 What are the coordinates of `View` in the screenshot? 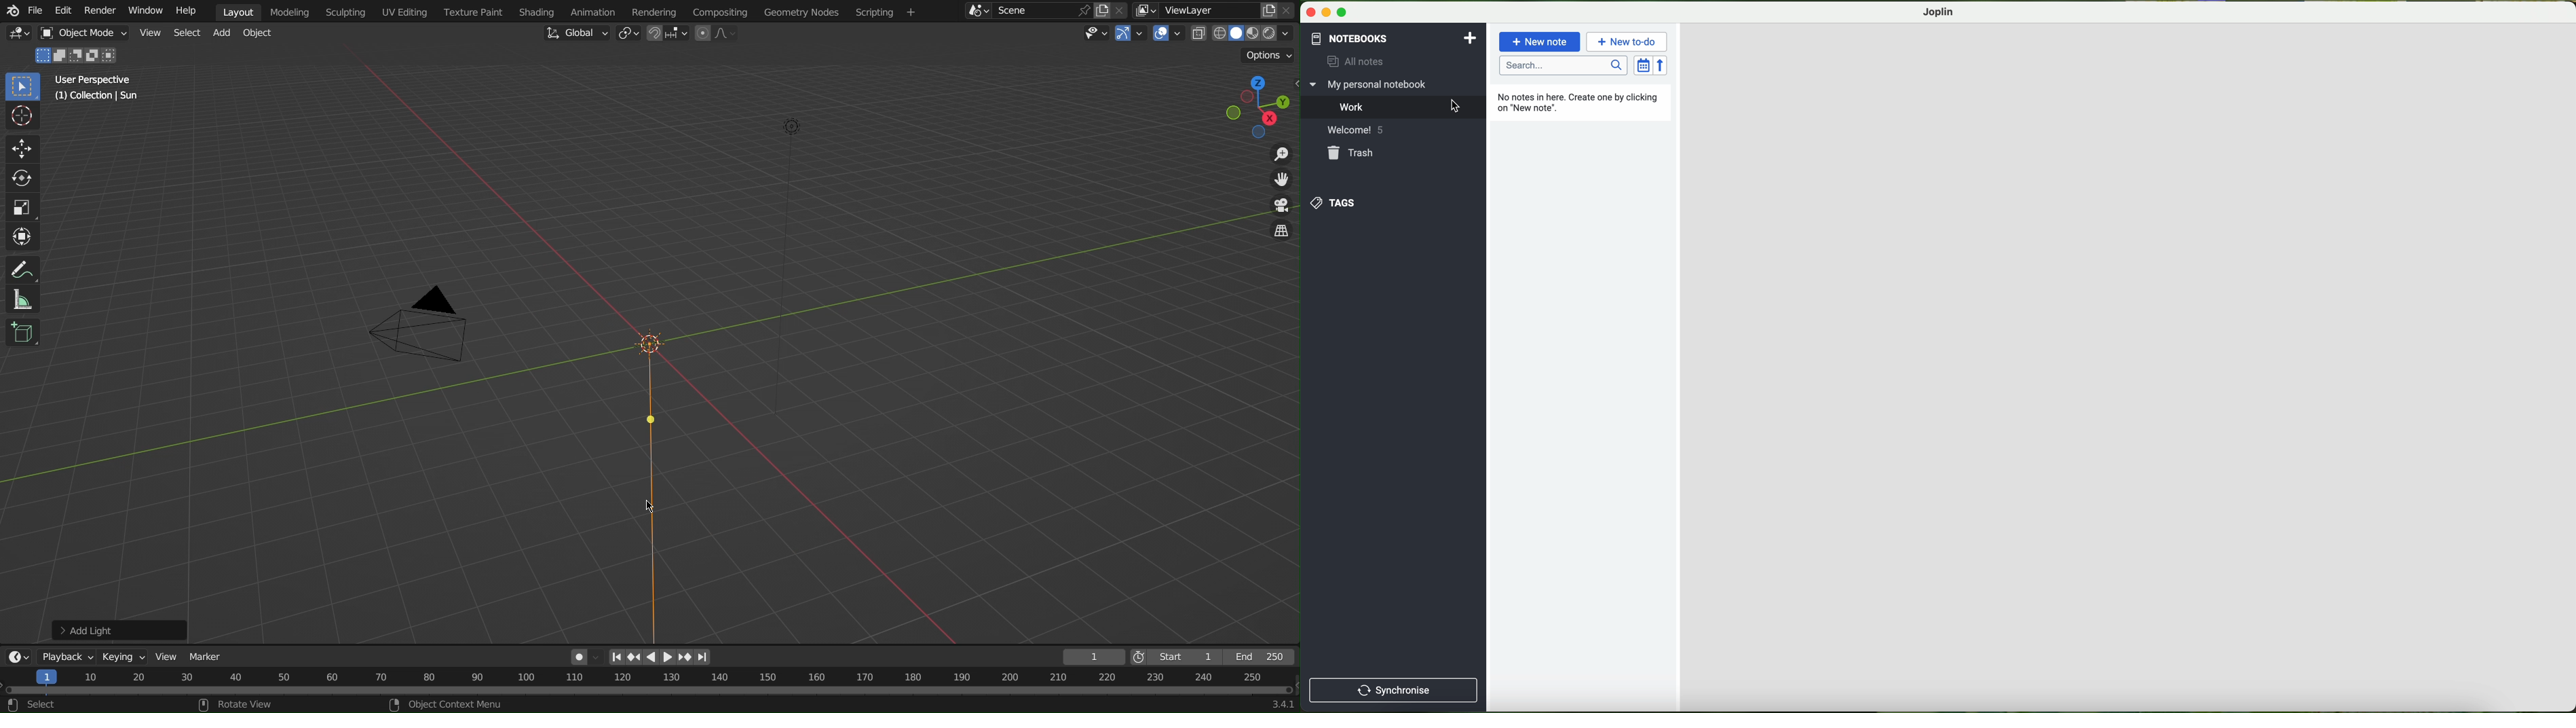 It's located at (149, 32).